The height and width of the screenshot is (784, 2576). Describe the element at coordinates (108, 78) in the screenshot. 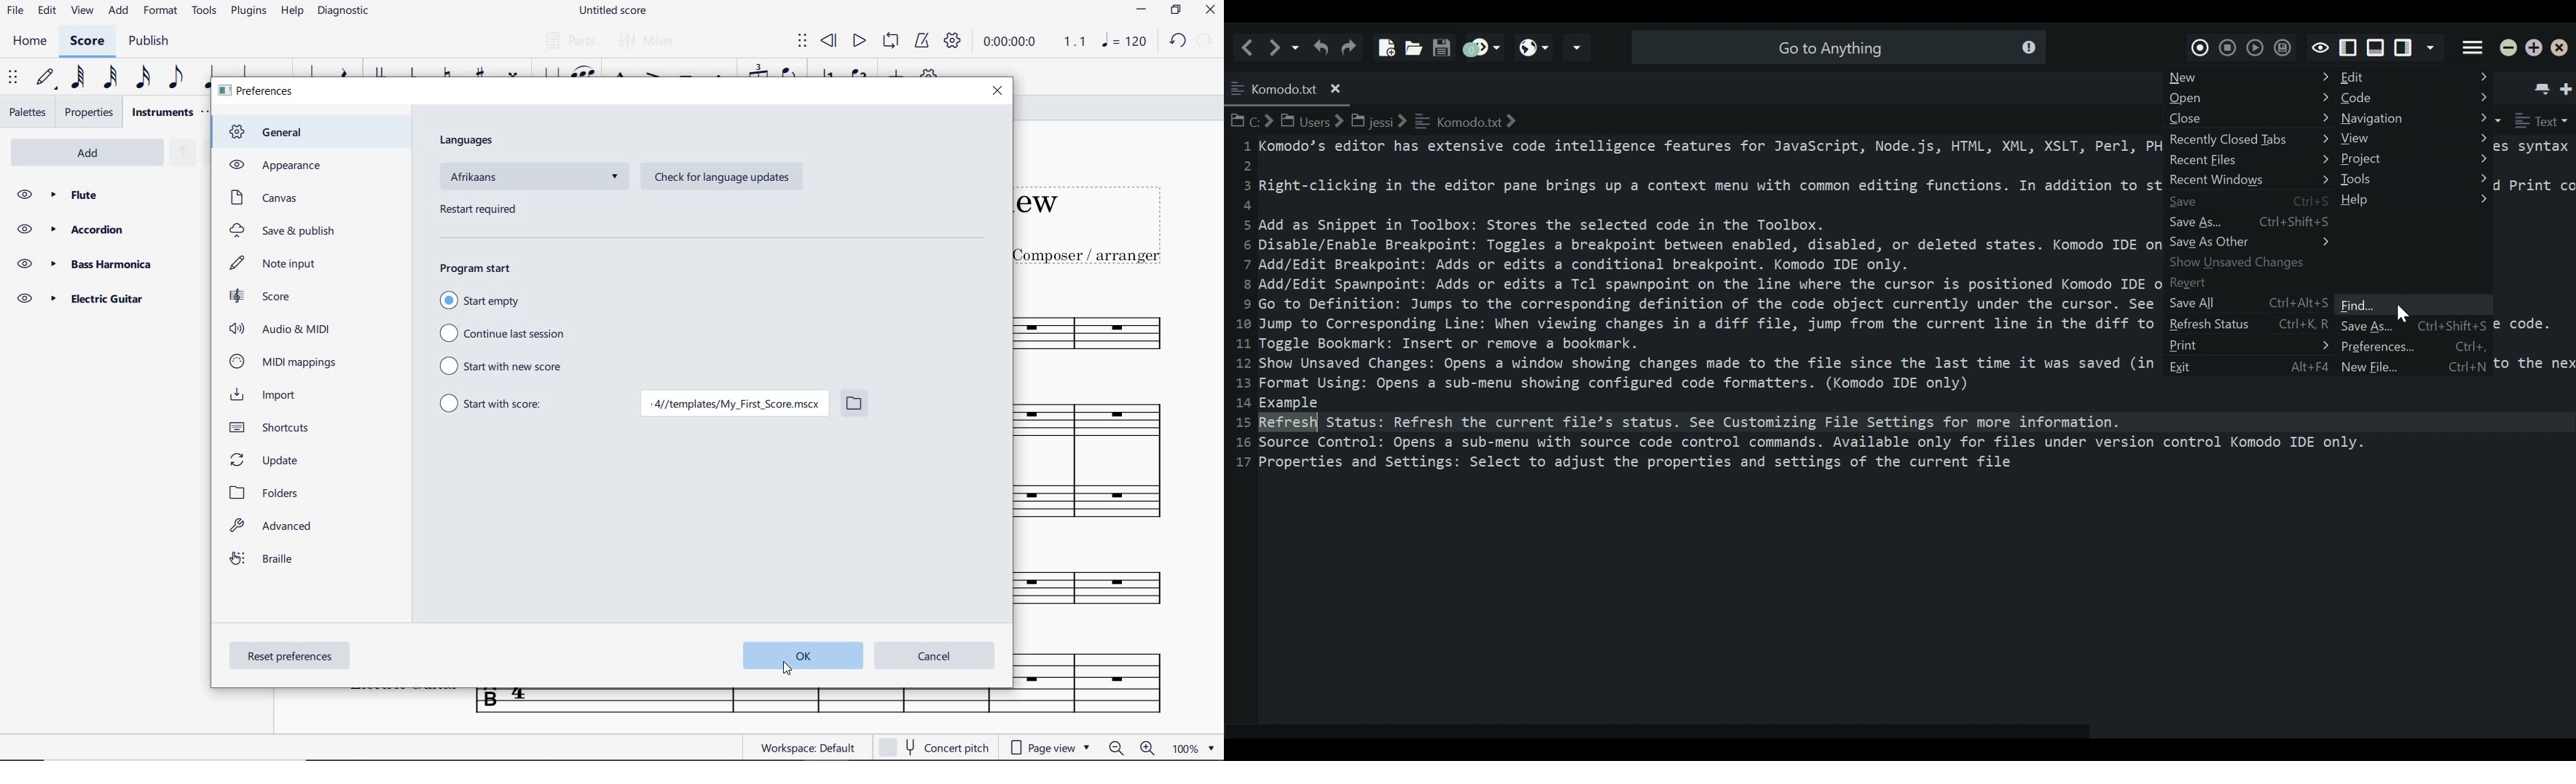

I see `32nd note` at that location.